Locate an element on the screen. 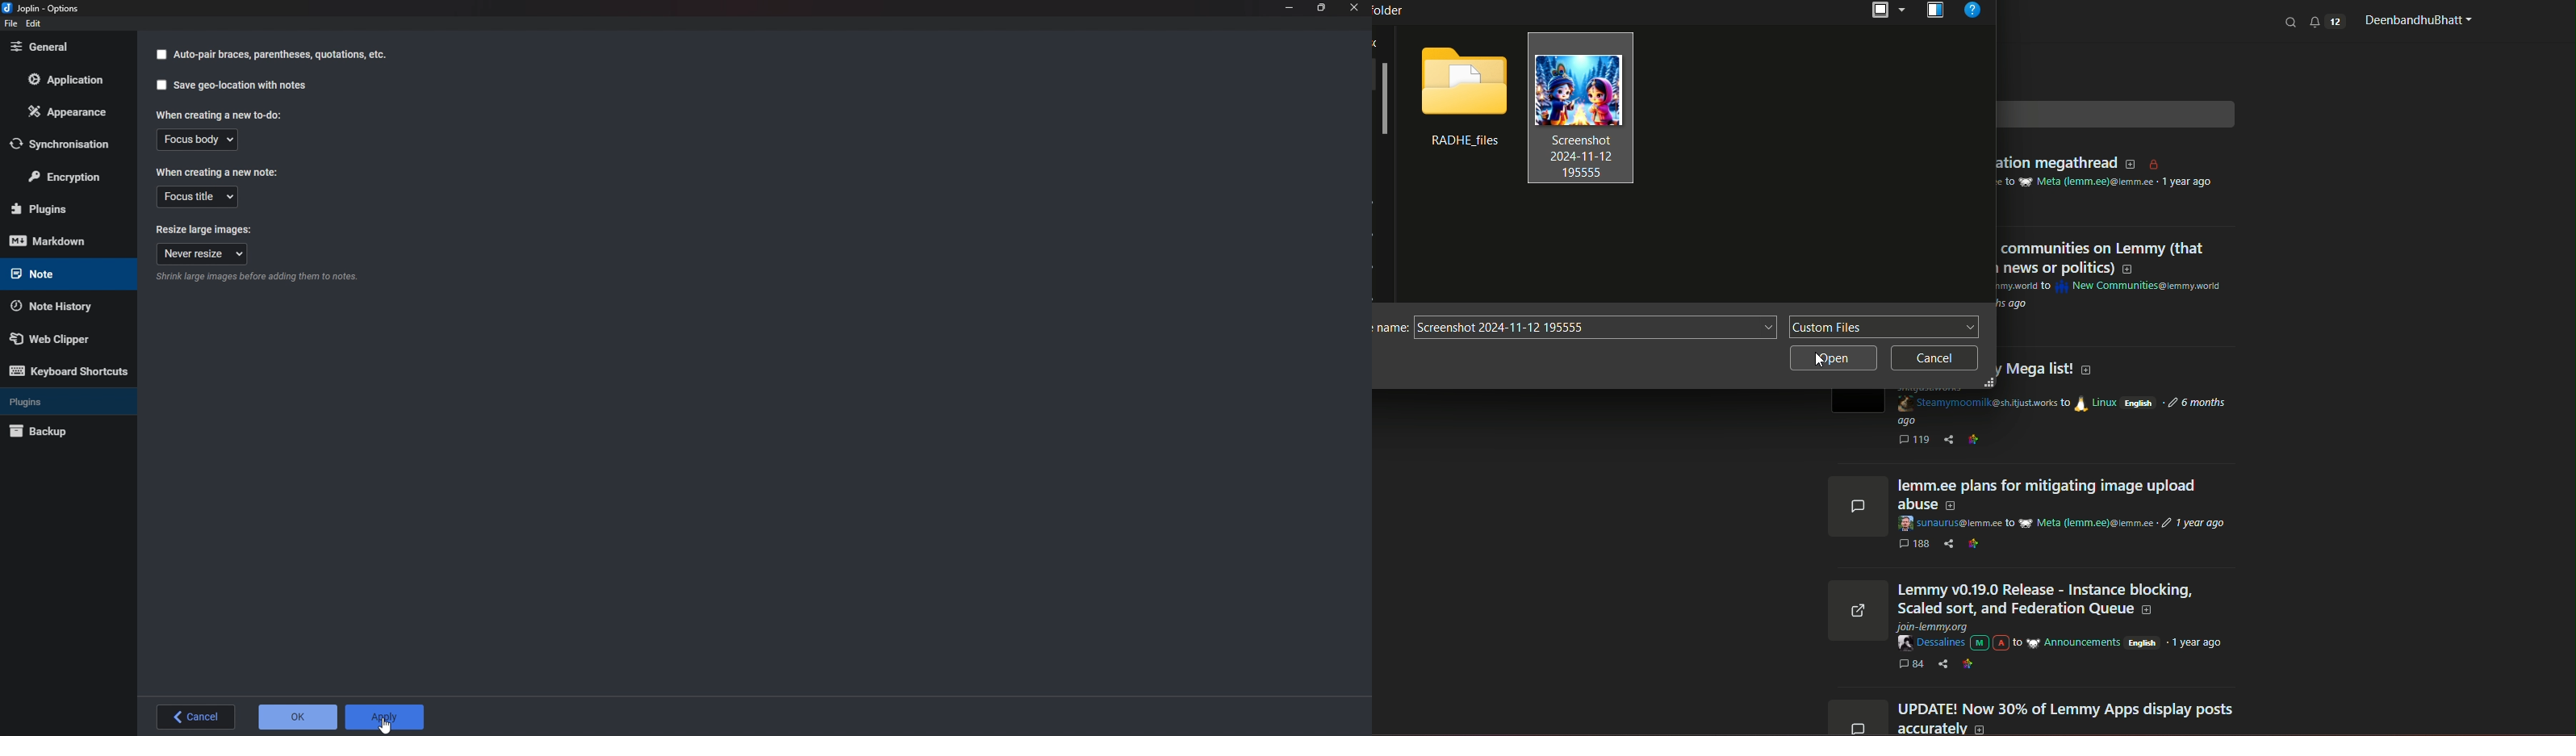 The width and height of the screenshot is (2576, 756). Synchronization is located at coordinates (62, 144).